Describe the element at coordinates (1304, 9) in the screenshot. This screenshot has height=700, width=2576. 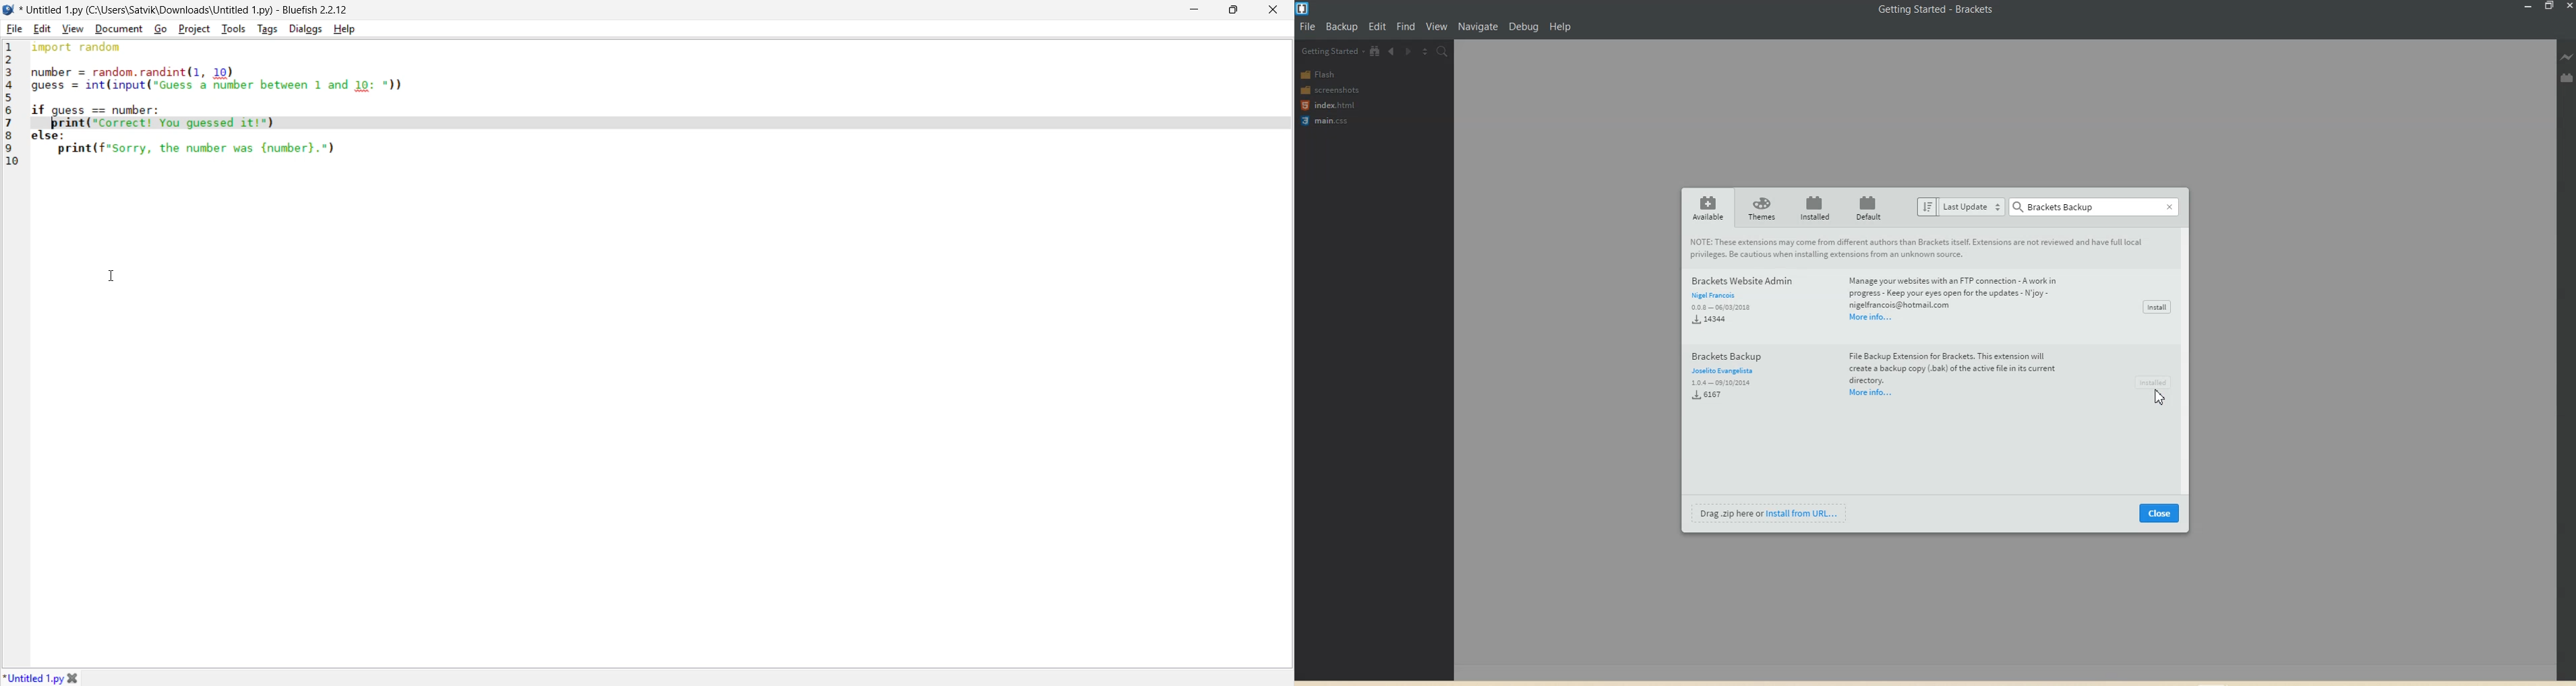
I see `Logo` at that location.